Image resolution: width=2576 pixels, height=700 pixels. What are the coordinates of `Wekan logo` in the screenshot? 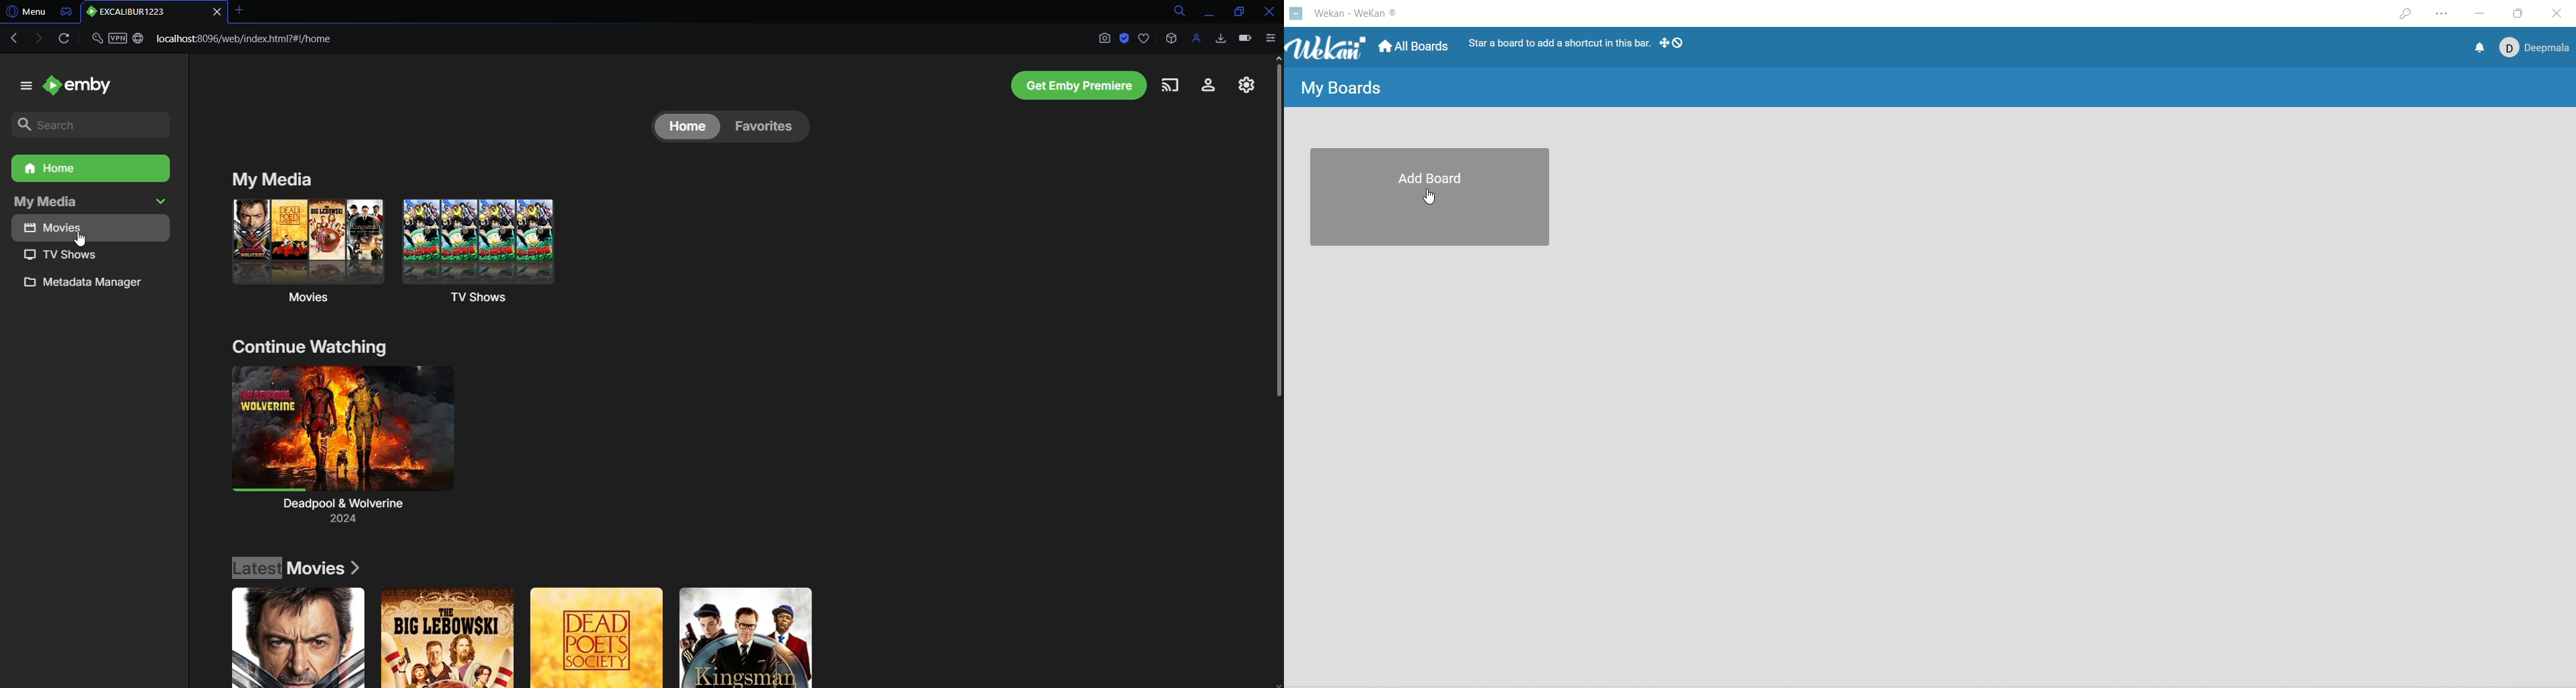 It's located at (1326, 48).